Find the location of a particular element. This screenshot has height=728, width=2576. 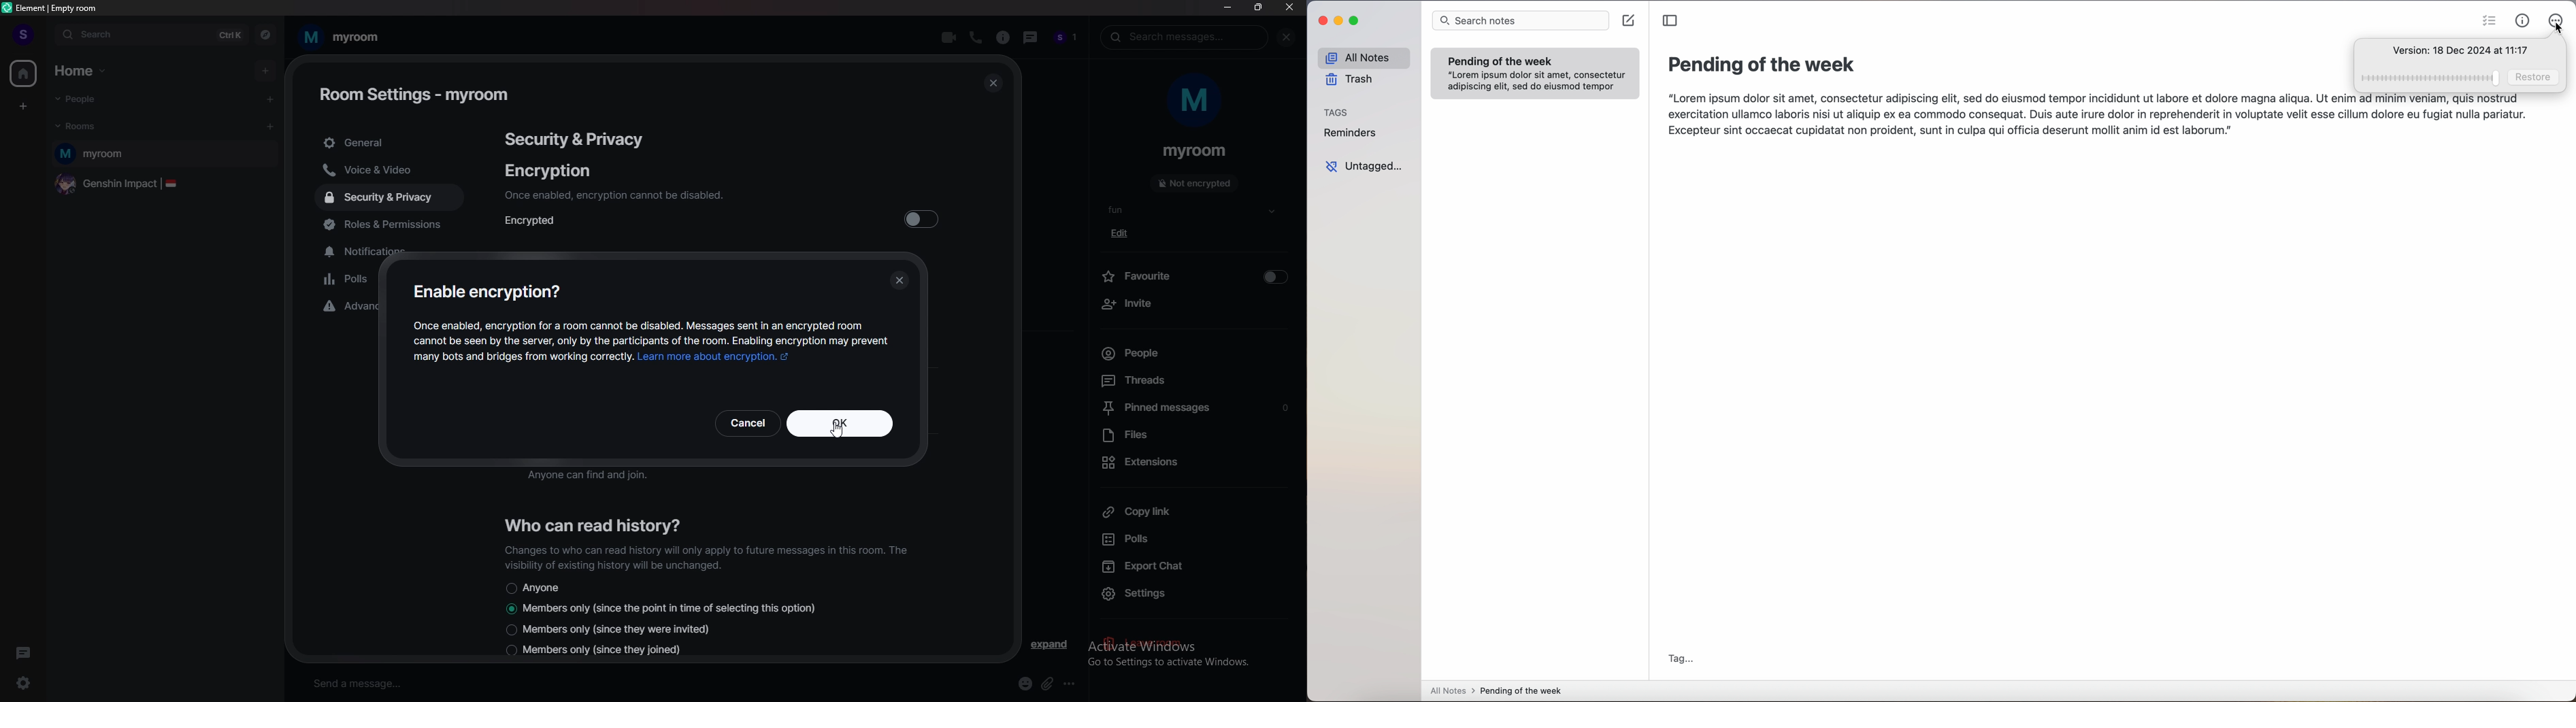

vertical scroll bar is located at coordinates (1008, 352).